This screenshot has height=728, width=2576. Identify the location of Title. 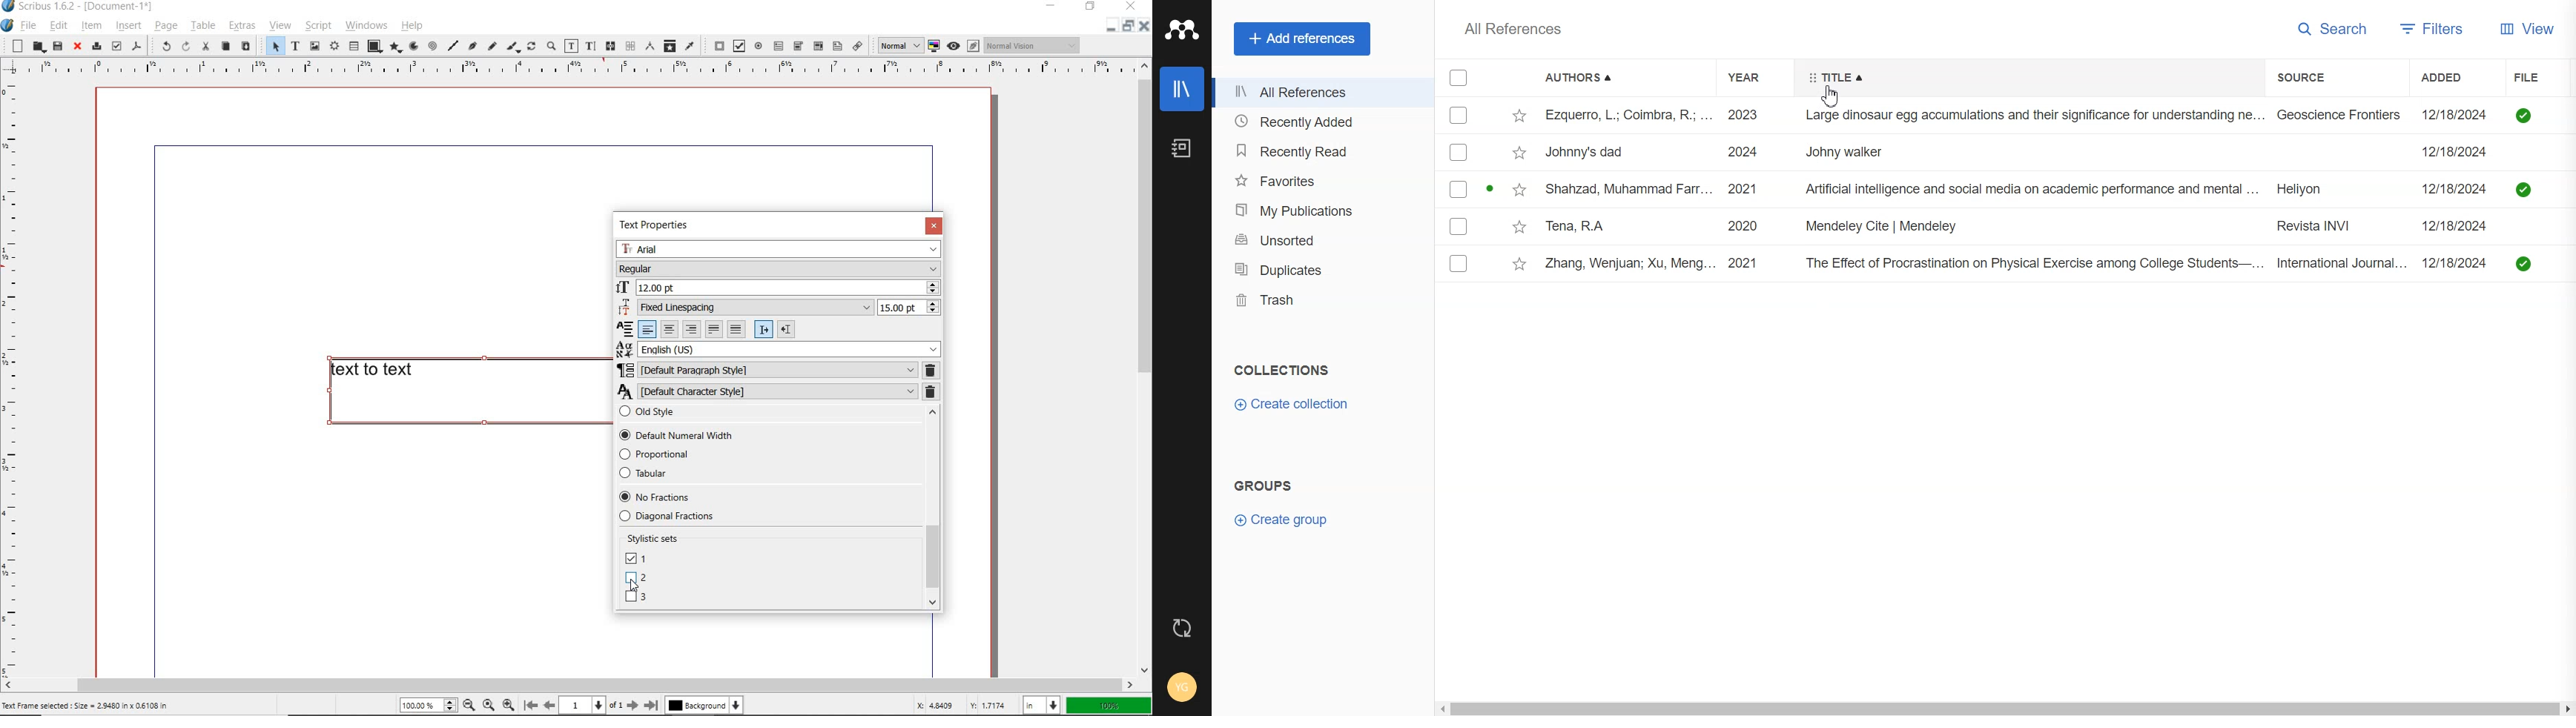
(1836, 78).